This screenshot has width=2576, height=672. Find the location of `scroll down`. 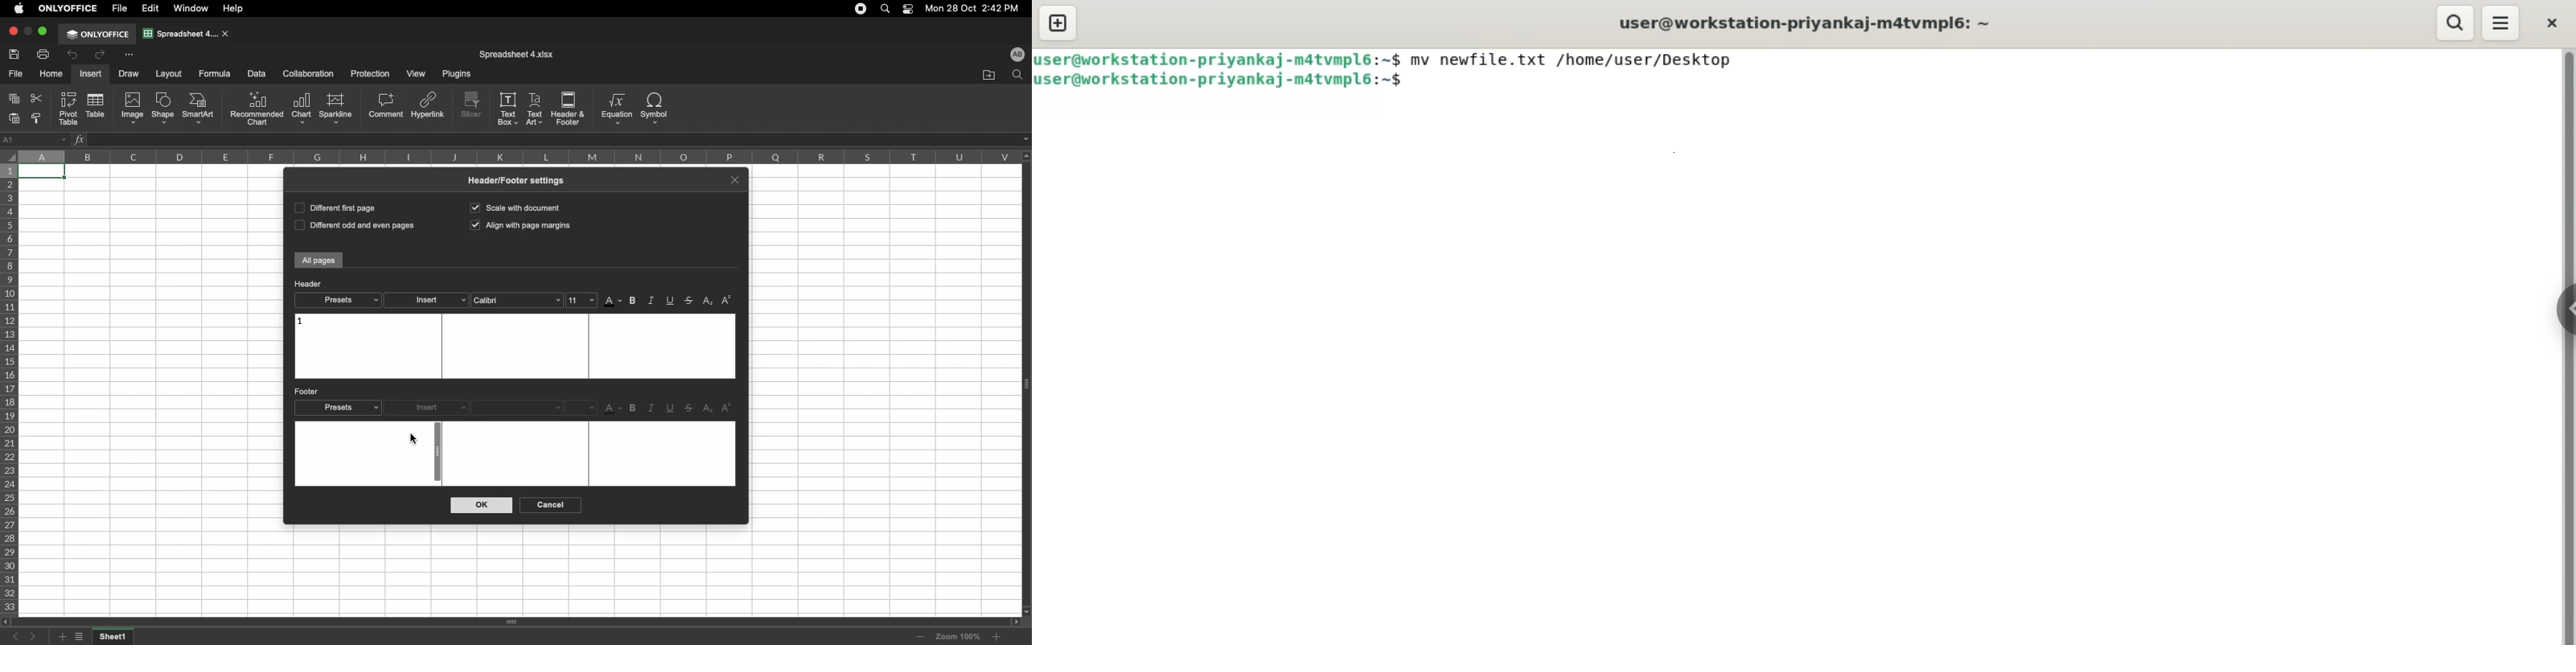

scroll down is located at coordinates (1026, 611).